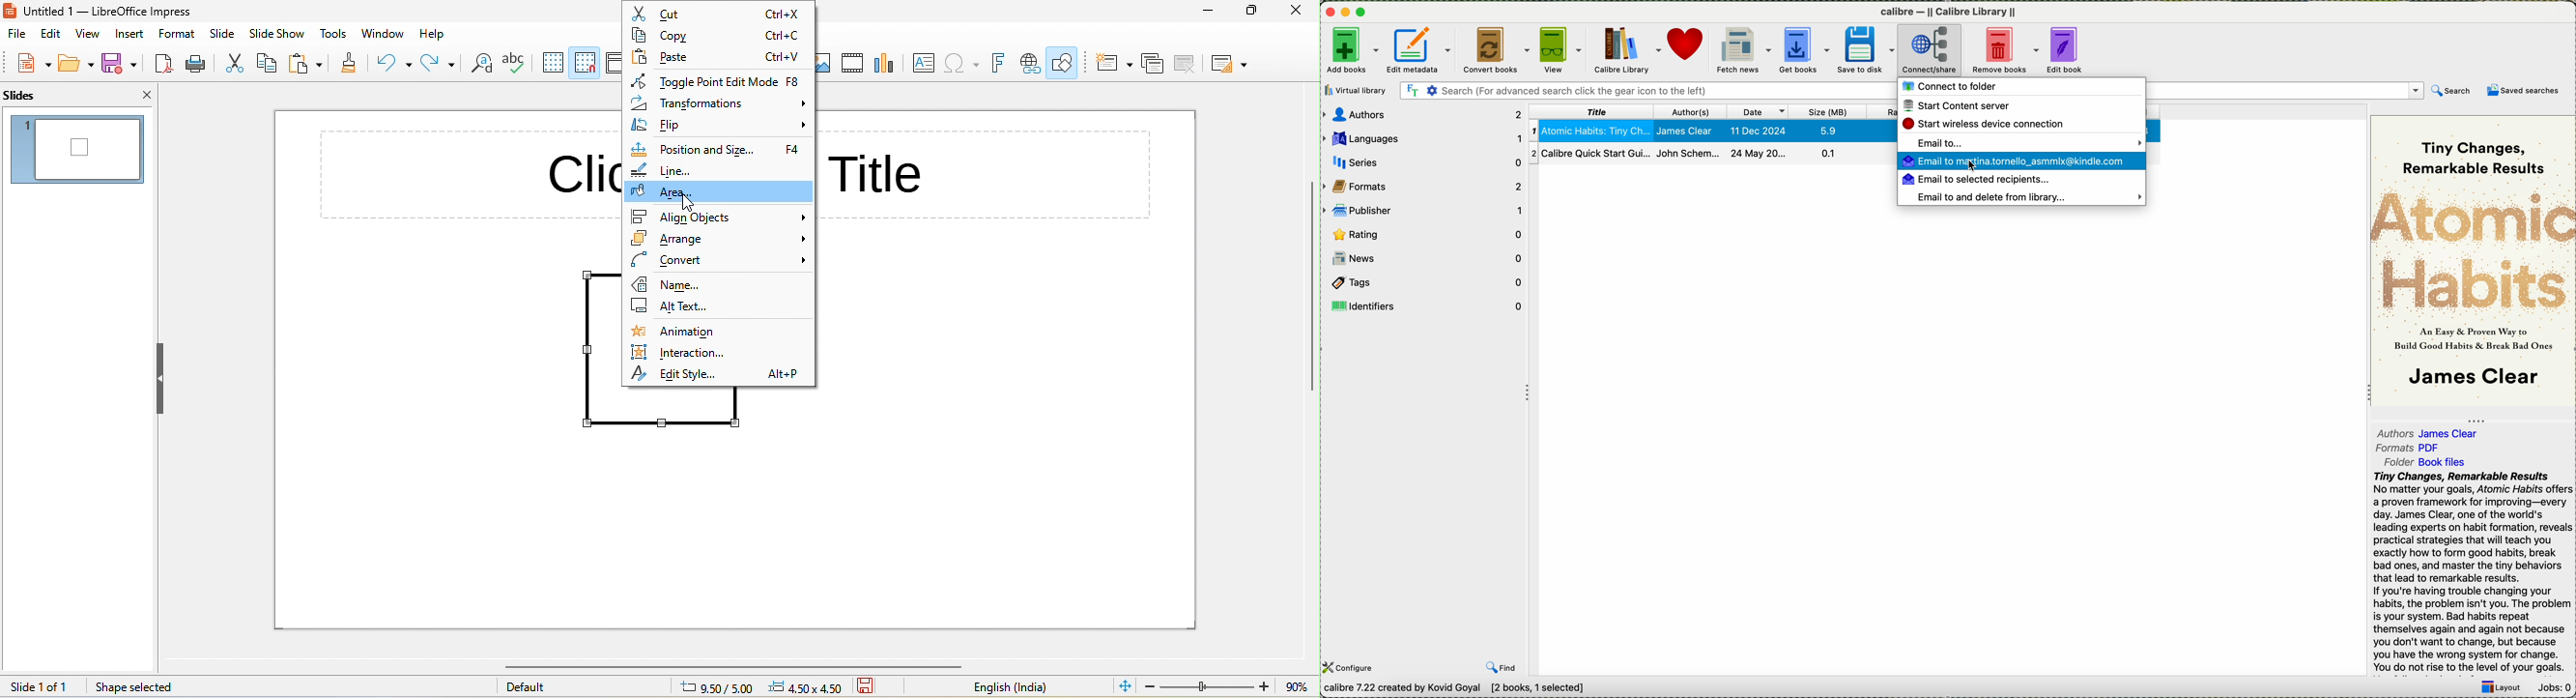  Describe the element at coordinates (1350, 668) in the screenshot. I see `configure` at that location.